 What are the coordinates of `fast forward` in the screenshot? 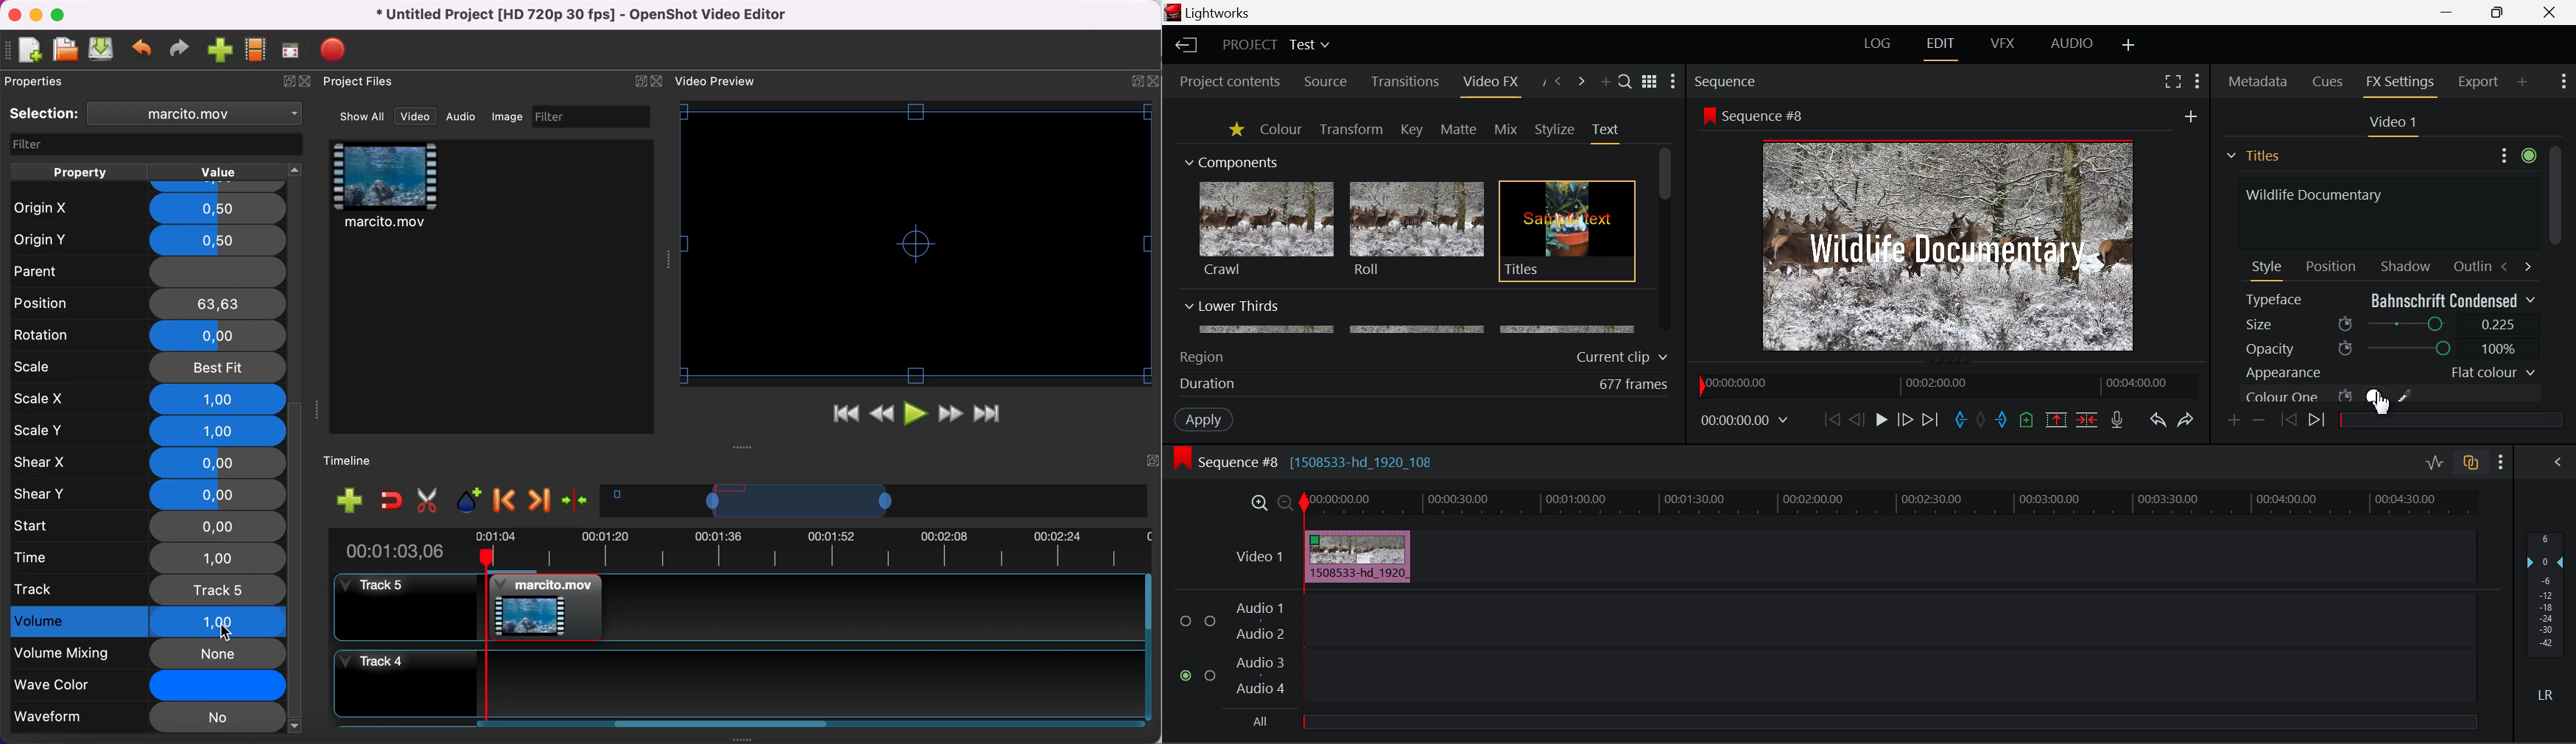 It's located at (951, 415).